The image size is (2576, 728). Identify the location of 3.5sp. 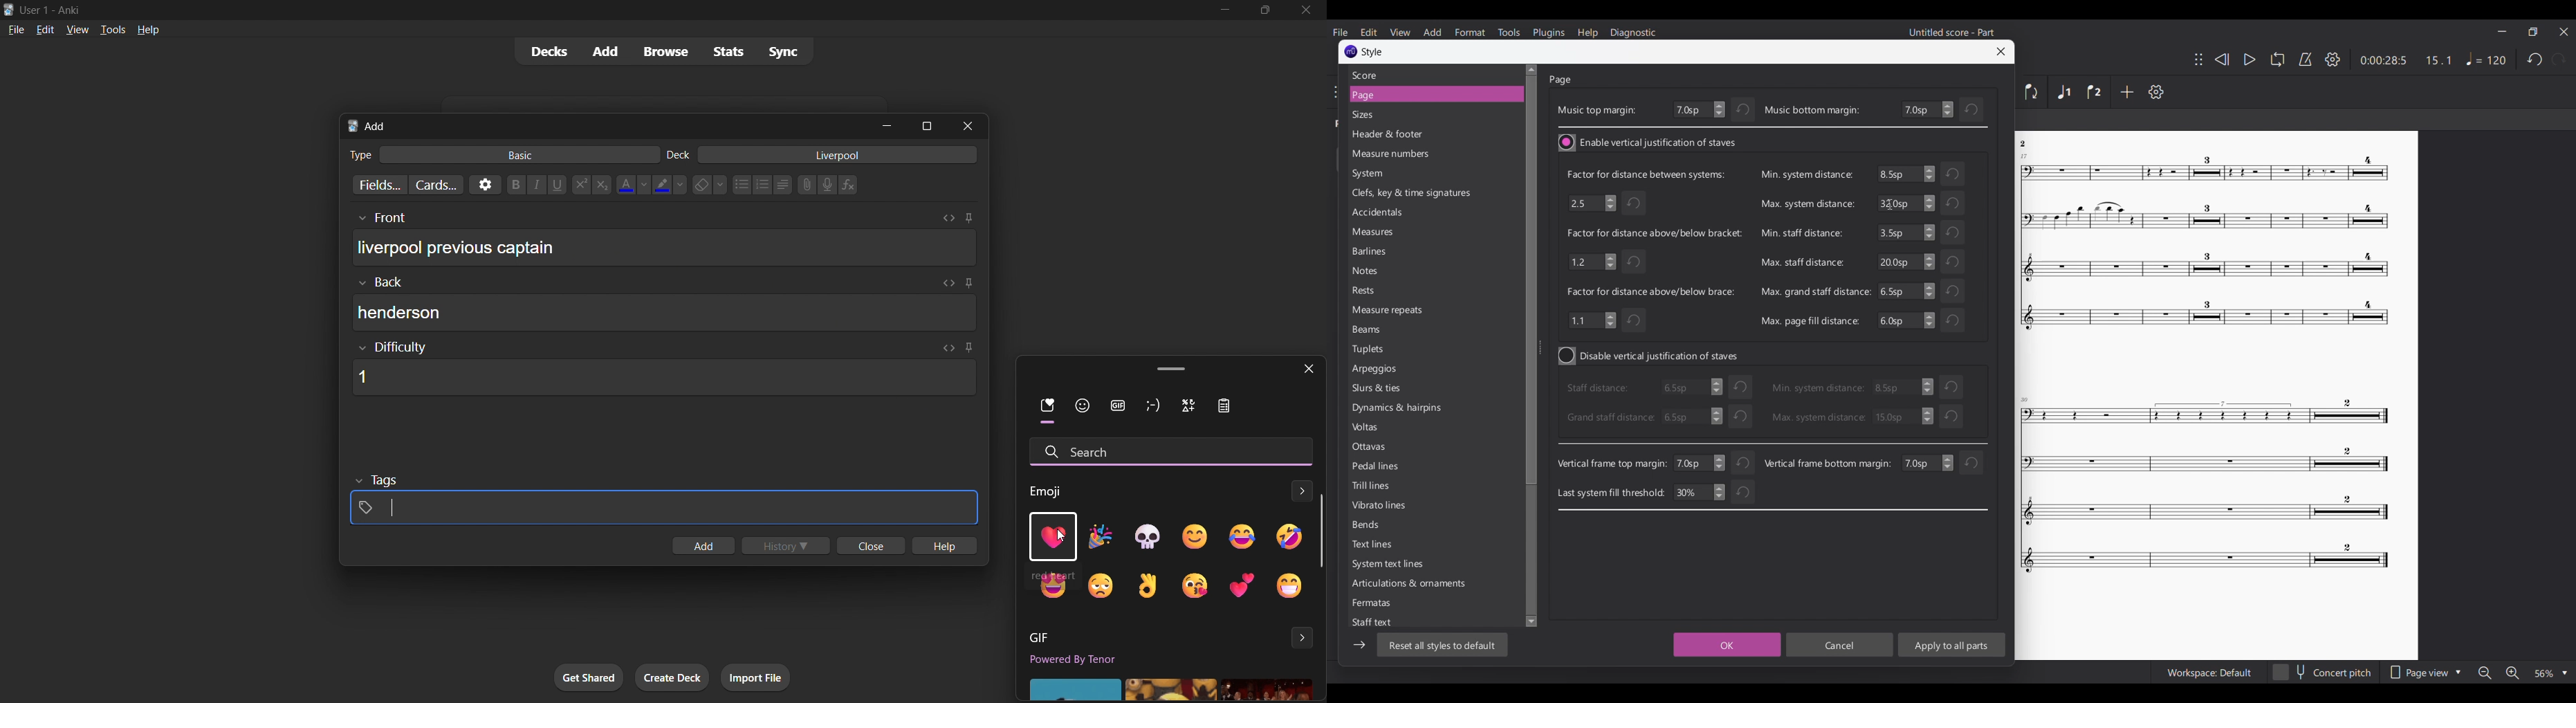
(1905, 232).